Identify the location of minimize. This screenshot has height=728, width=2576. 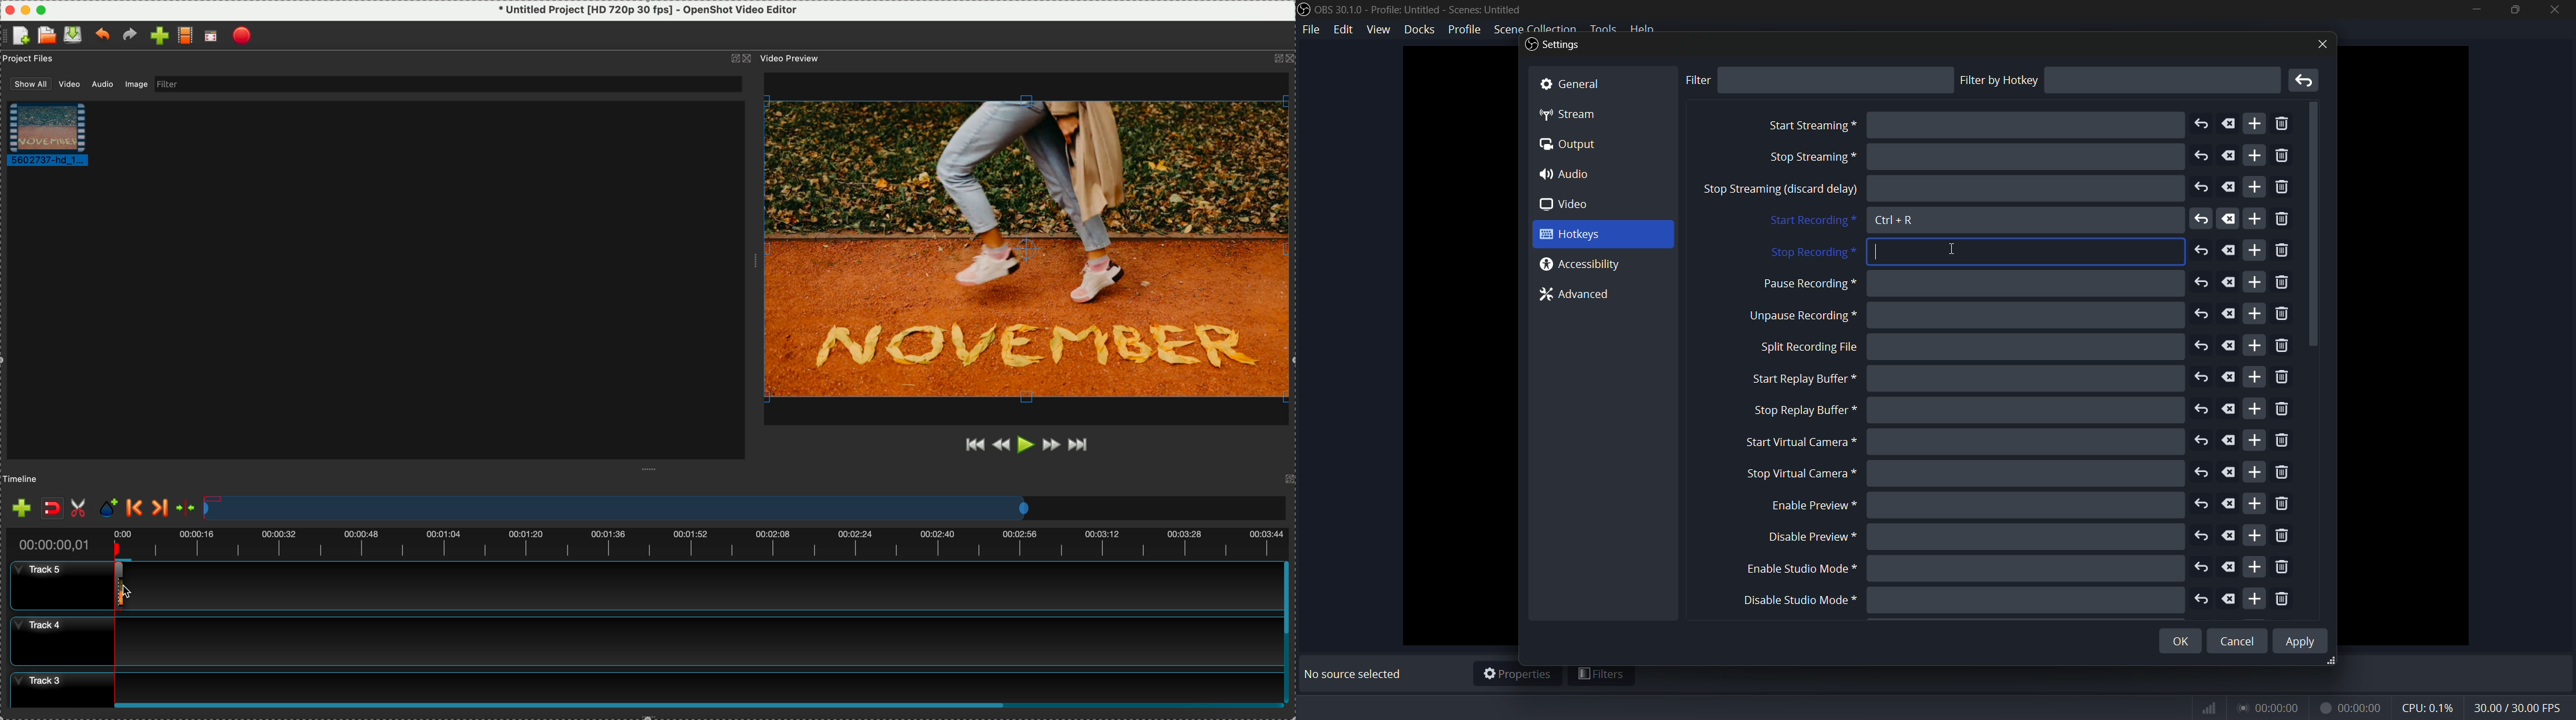
(2476, 9).